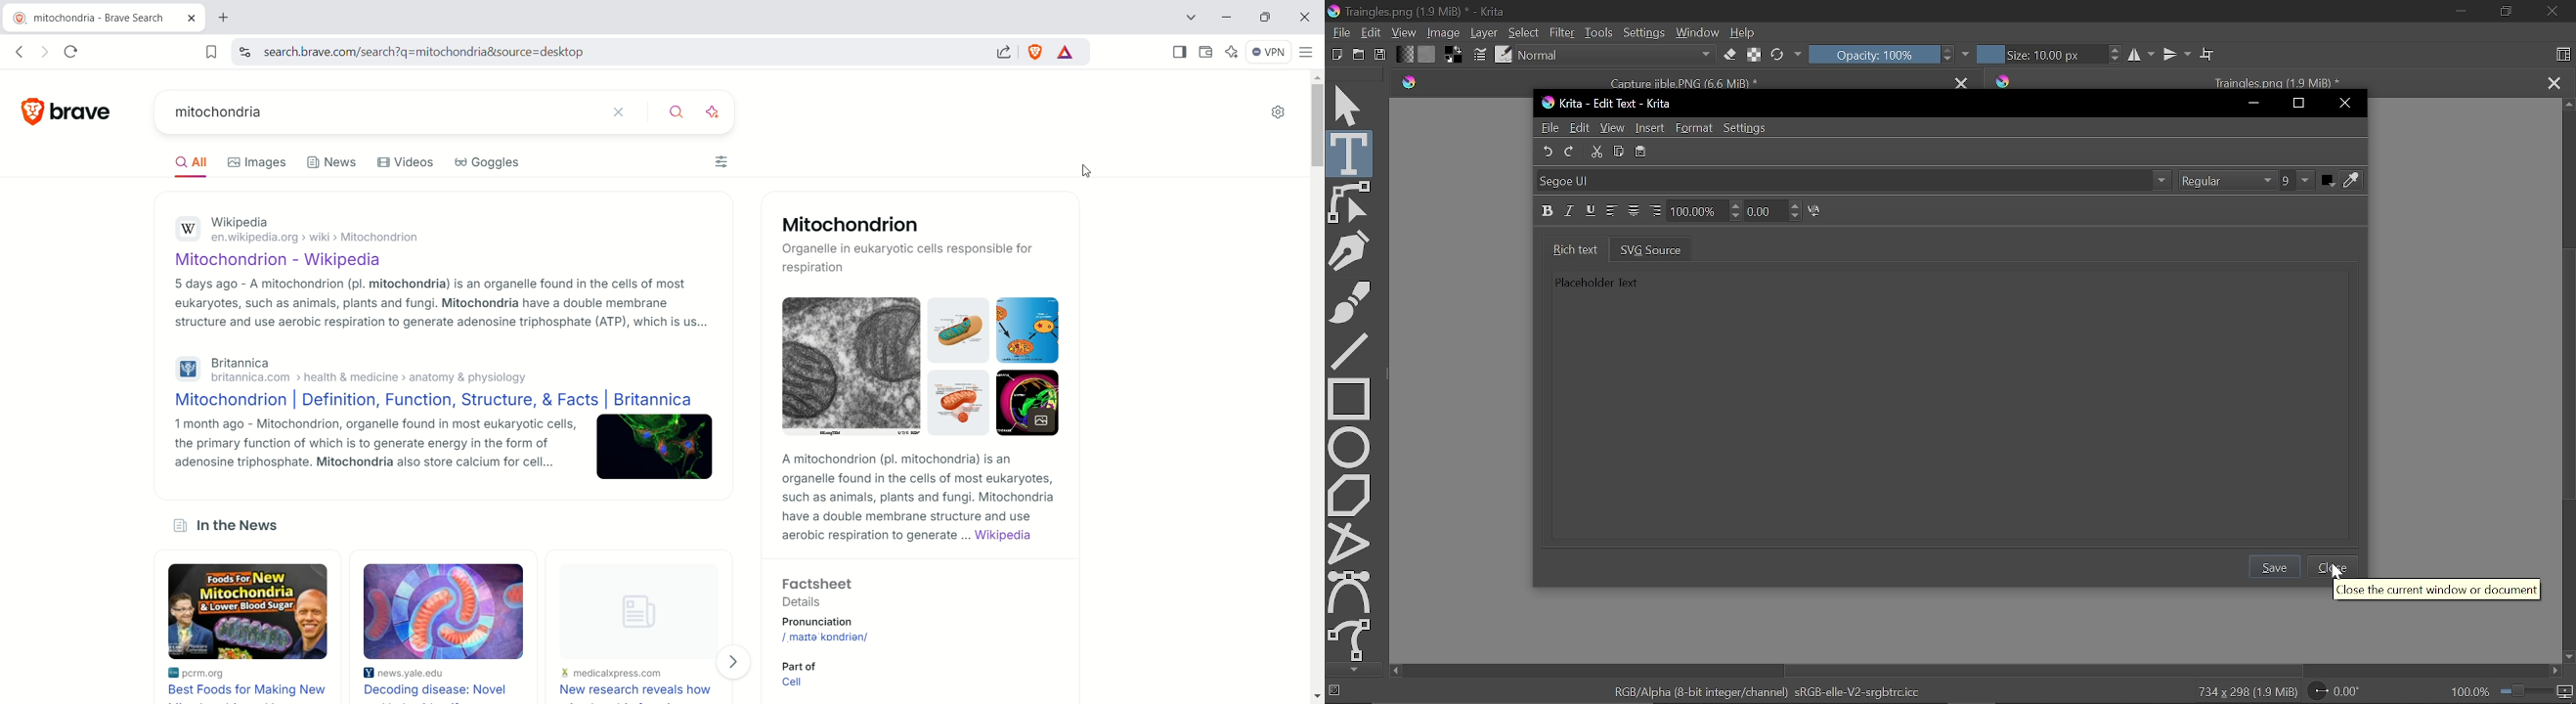 The image size is (2576, 728). Describe the element at coordinates (1403, 32) in the screenshot. I see `View` at that location.